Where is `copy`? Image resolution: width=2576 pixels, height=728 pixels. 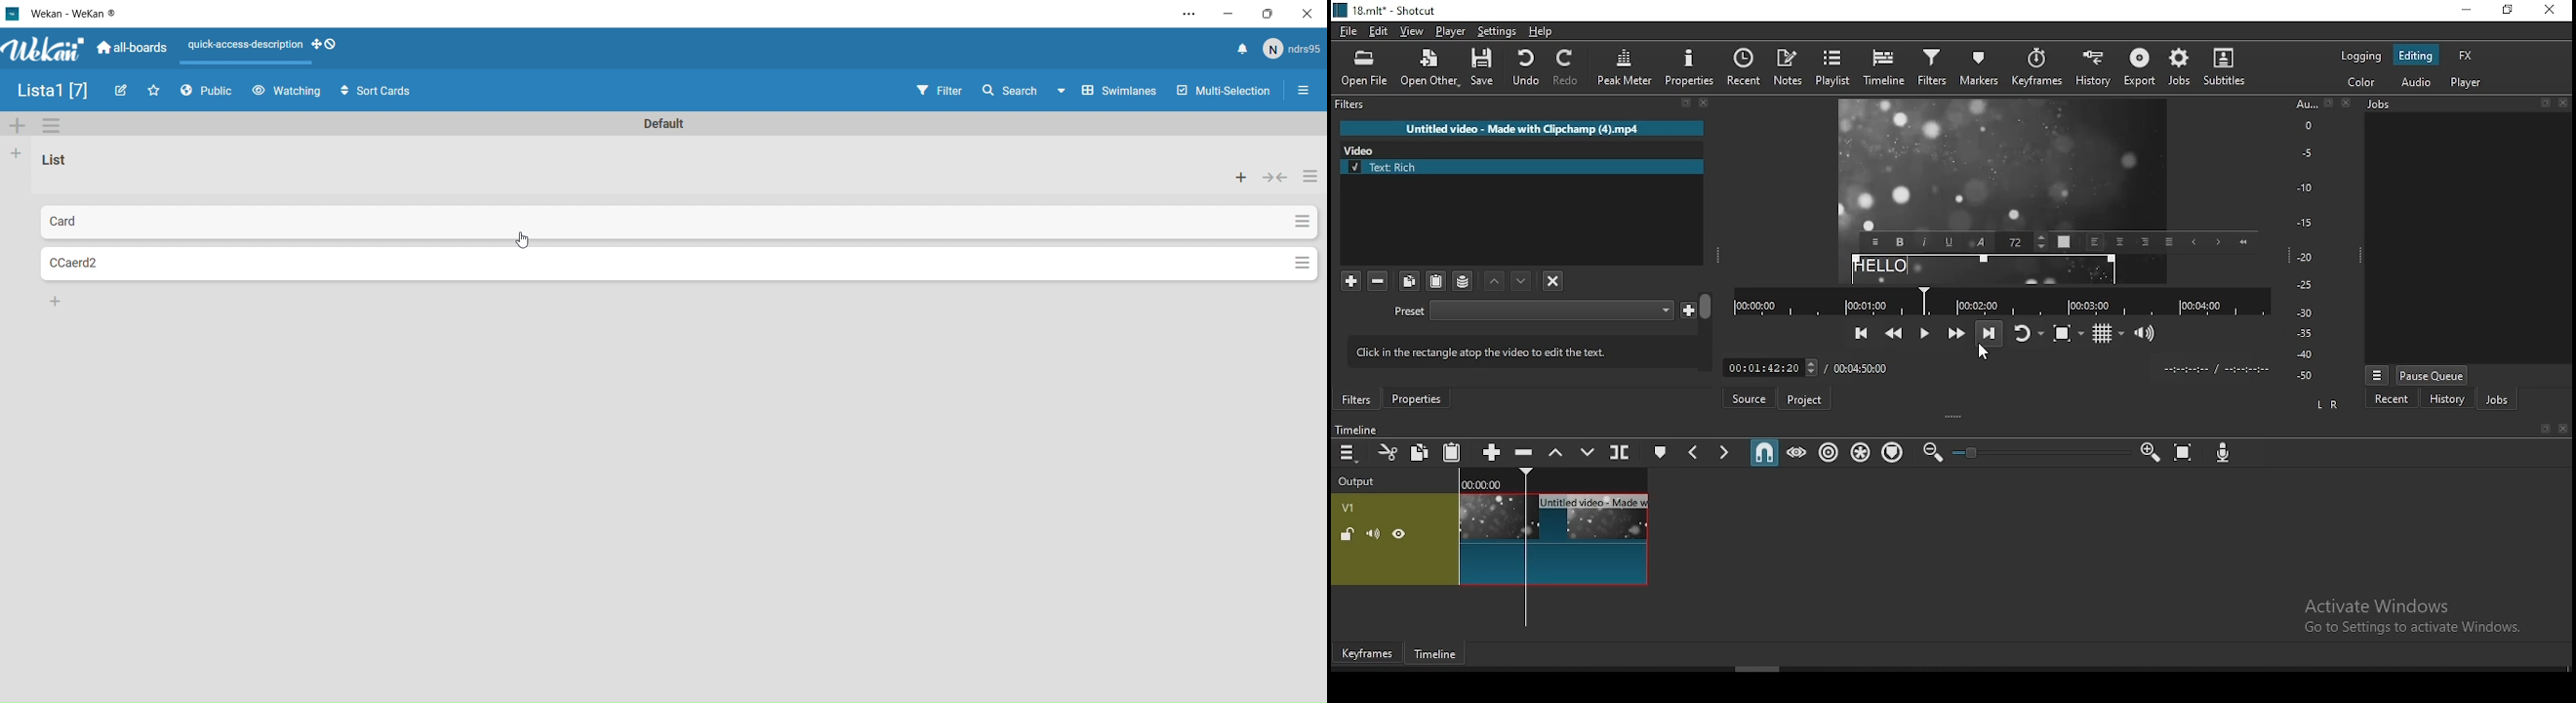 copy is located at coordinates (1420, 451).